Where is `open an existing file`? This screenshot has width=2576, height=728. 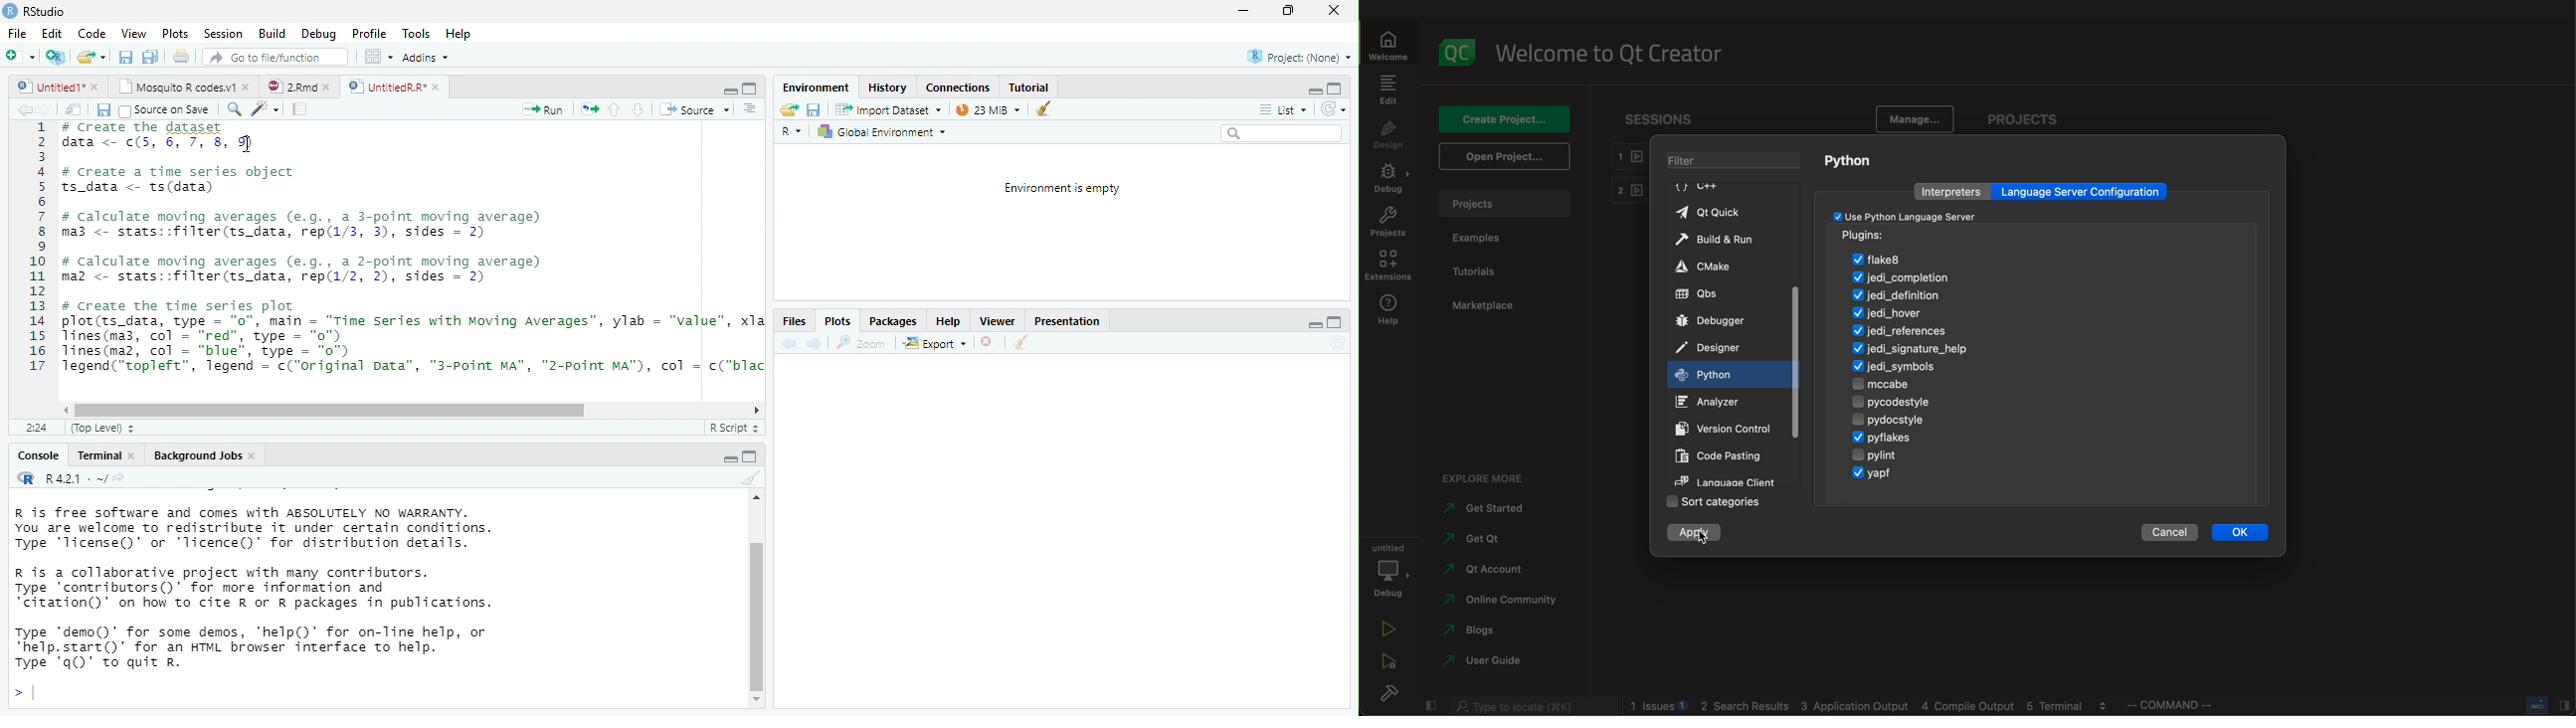 open an existing file is located at coordinates (92, 58).